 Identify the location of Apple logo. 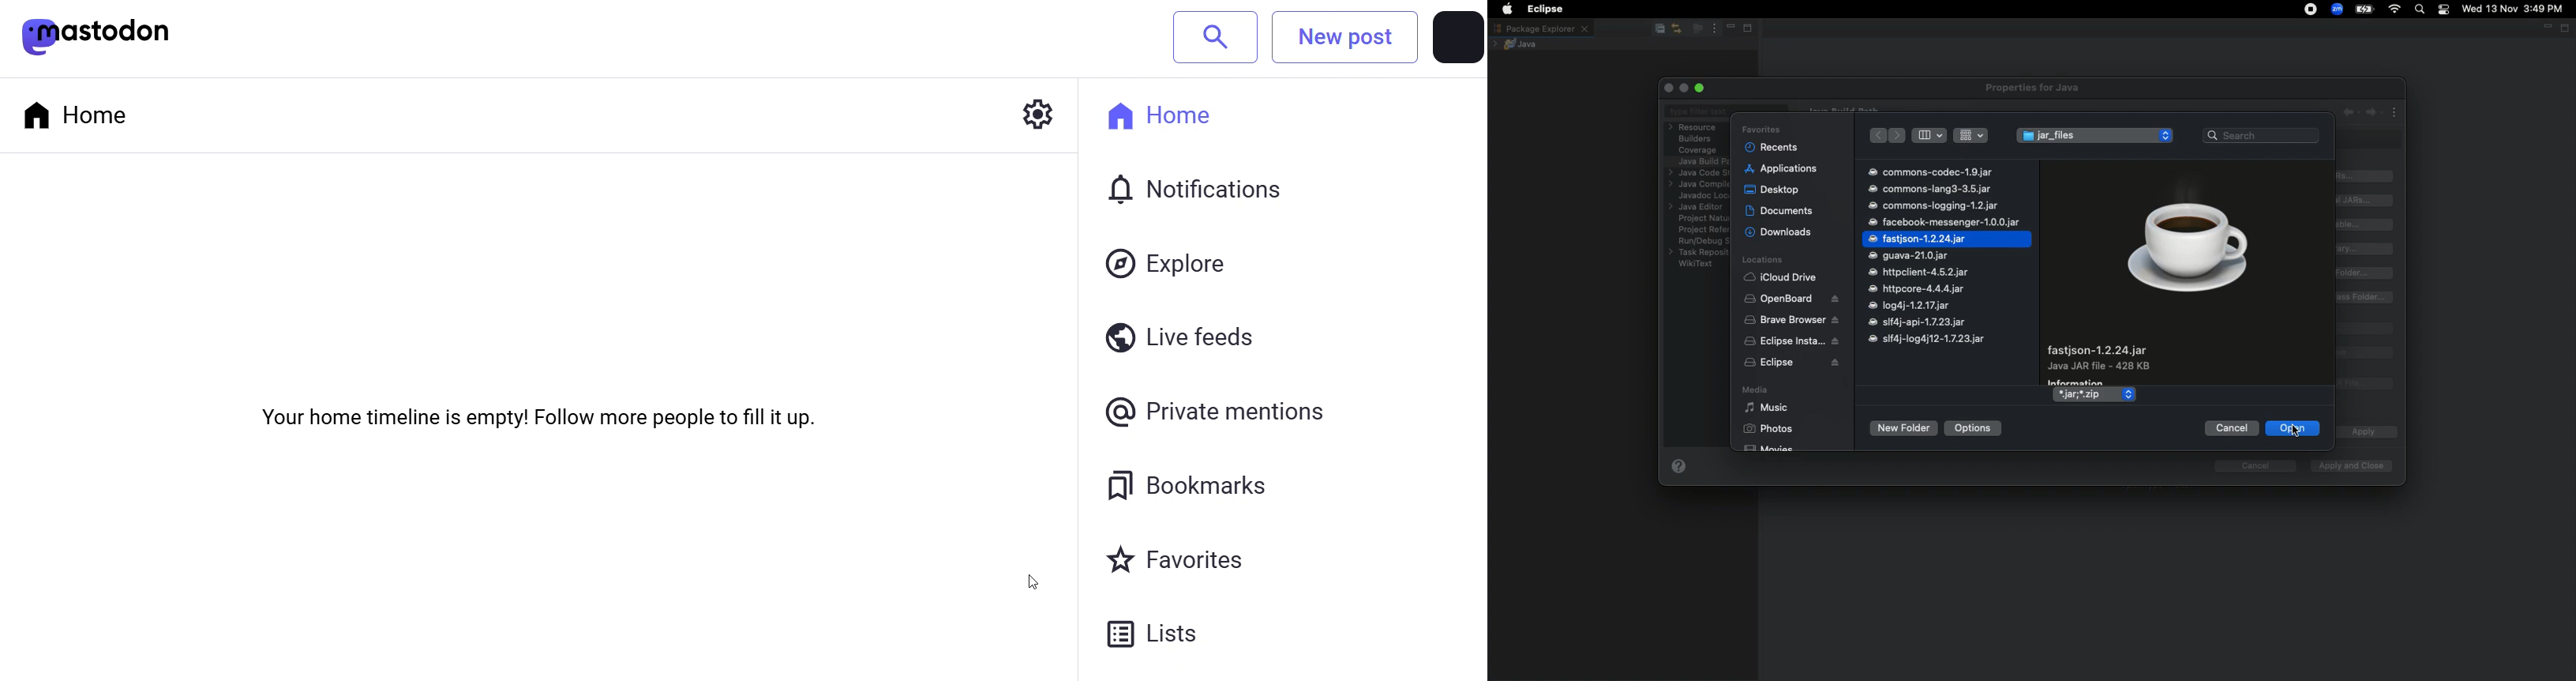
(1507, 9).